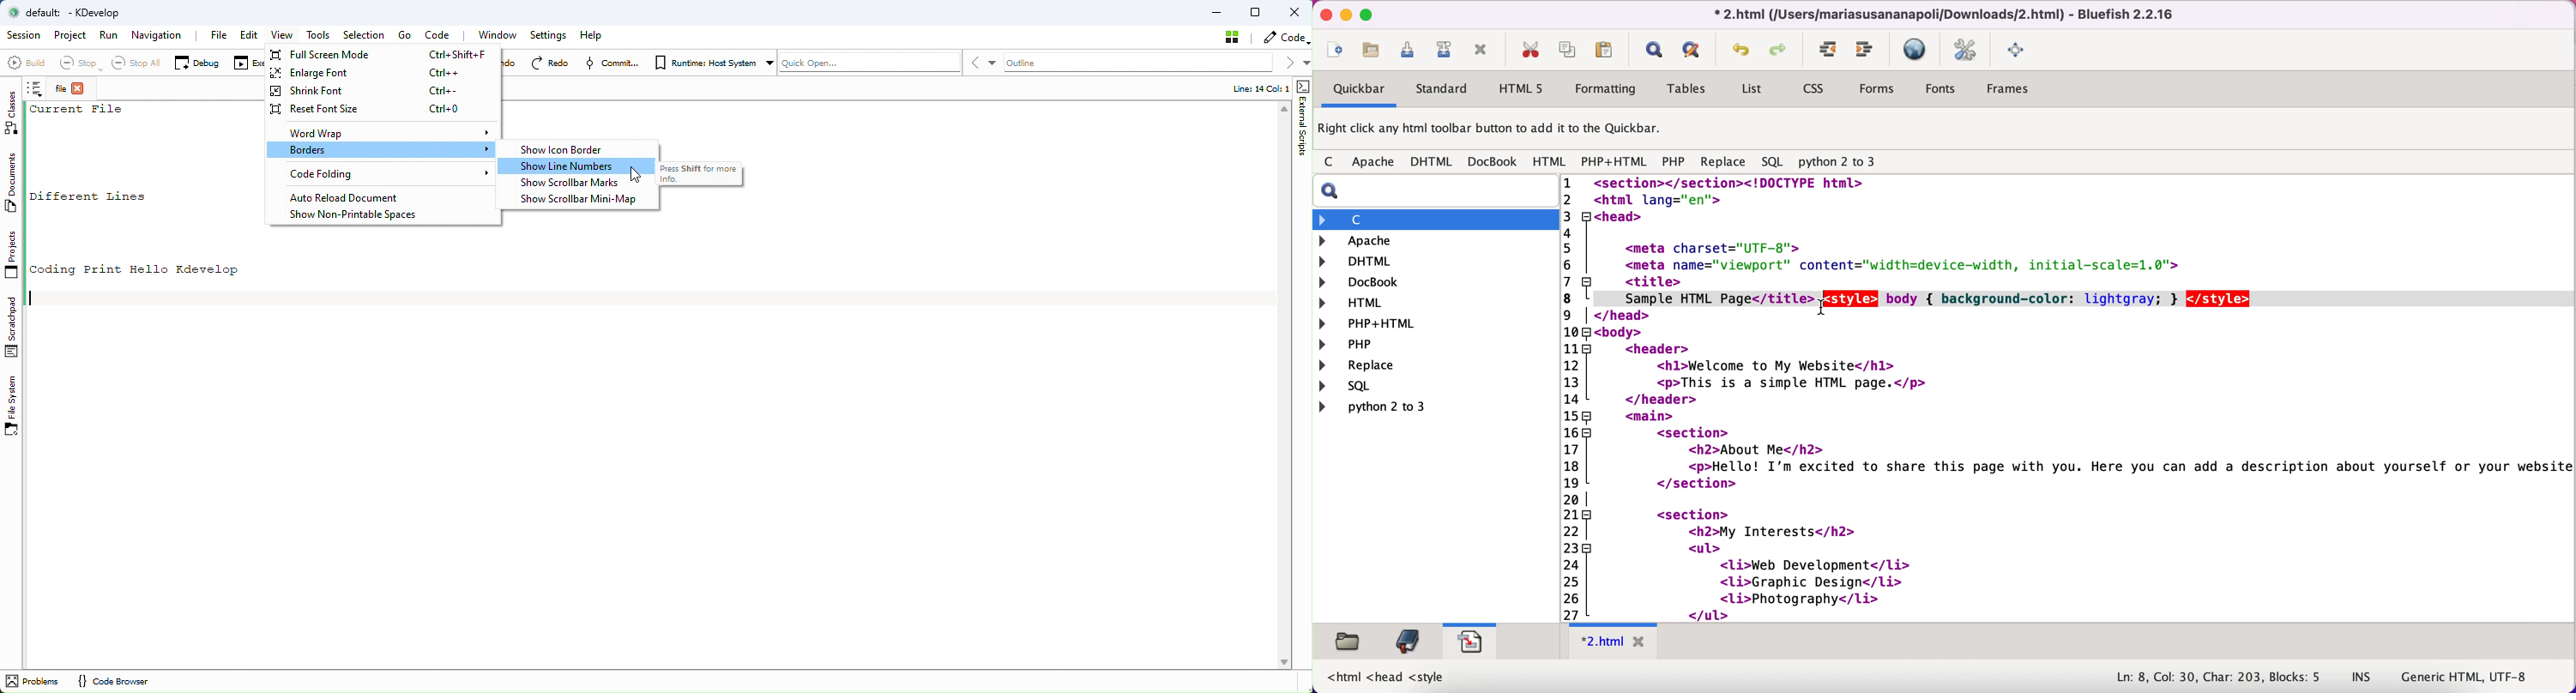 This screenshot has width=2576, height=700. I want to click on copy, so click(1569, 49).